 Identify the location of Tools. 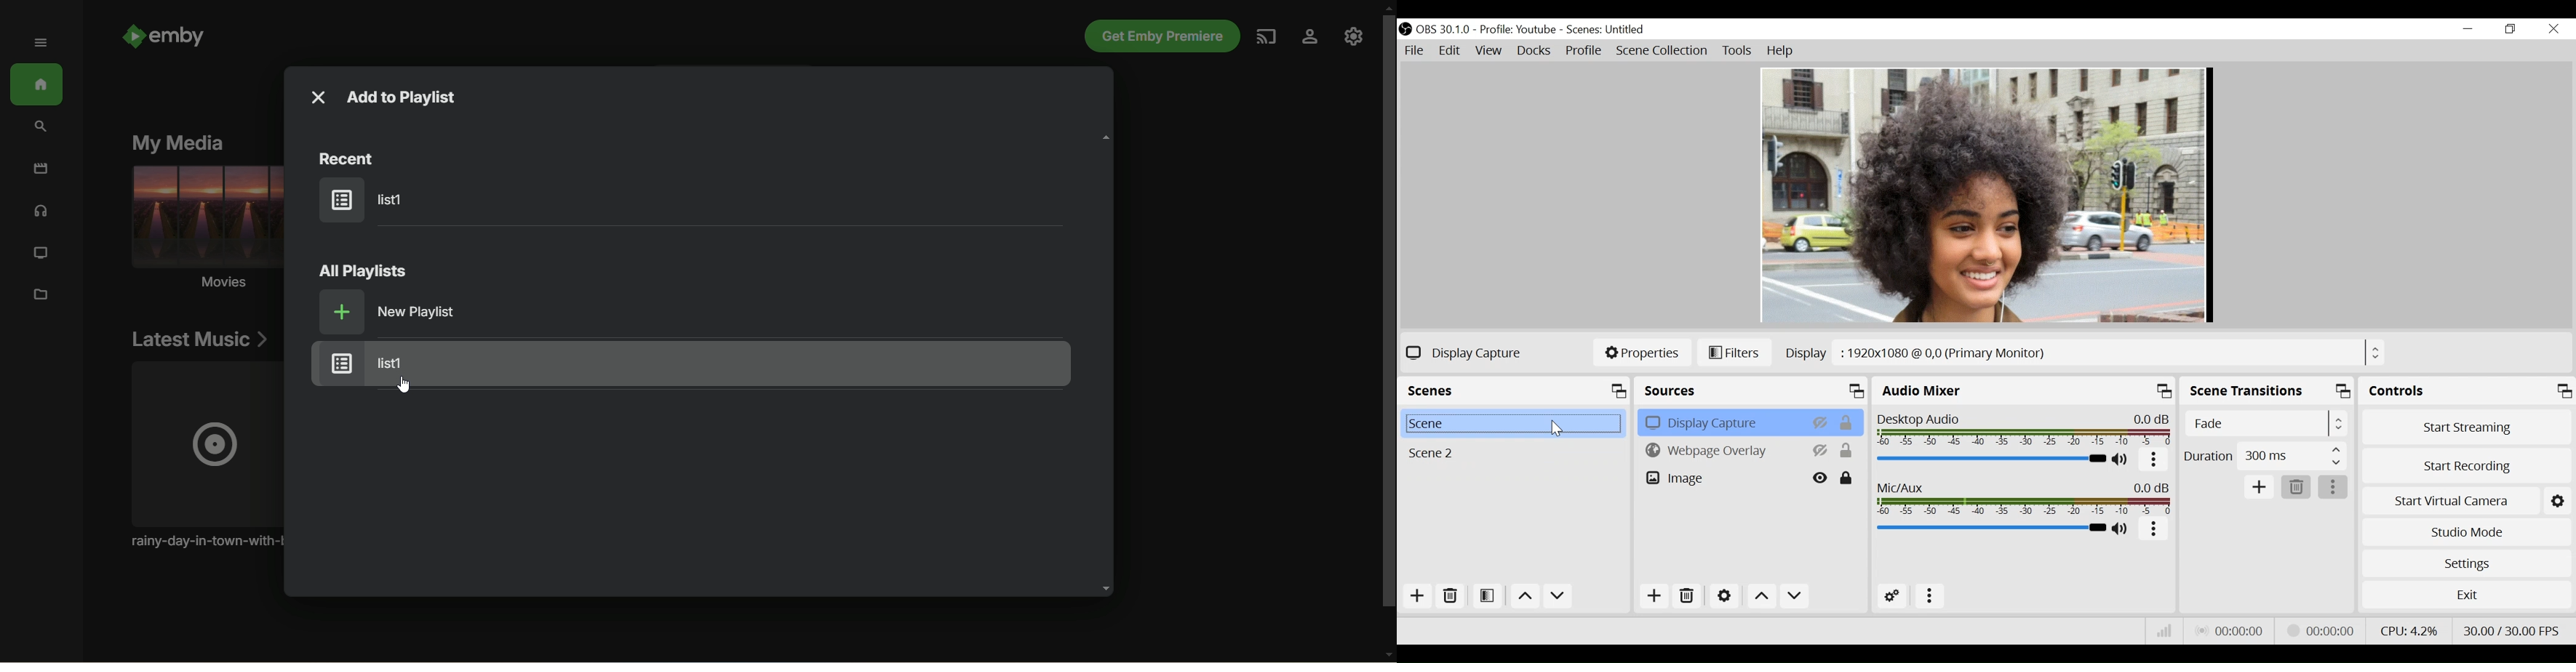
(1738, 51).